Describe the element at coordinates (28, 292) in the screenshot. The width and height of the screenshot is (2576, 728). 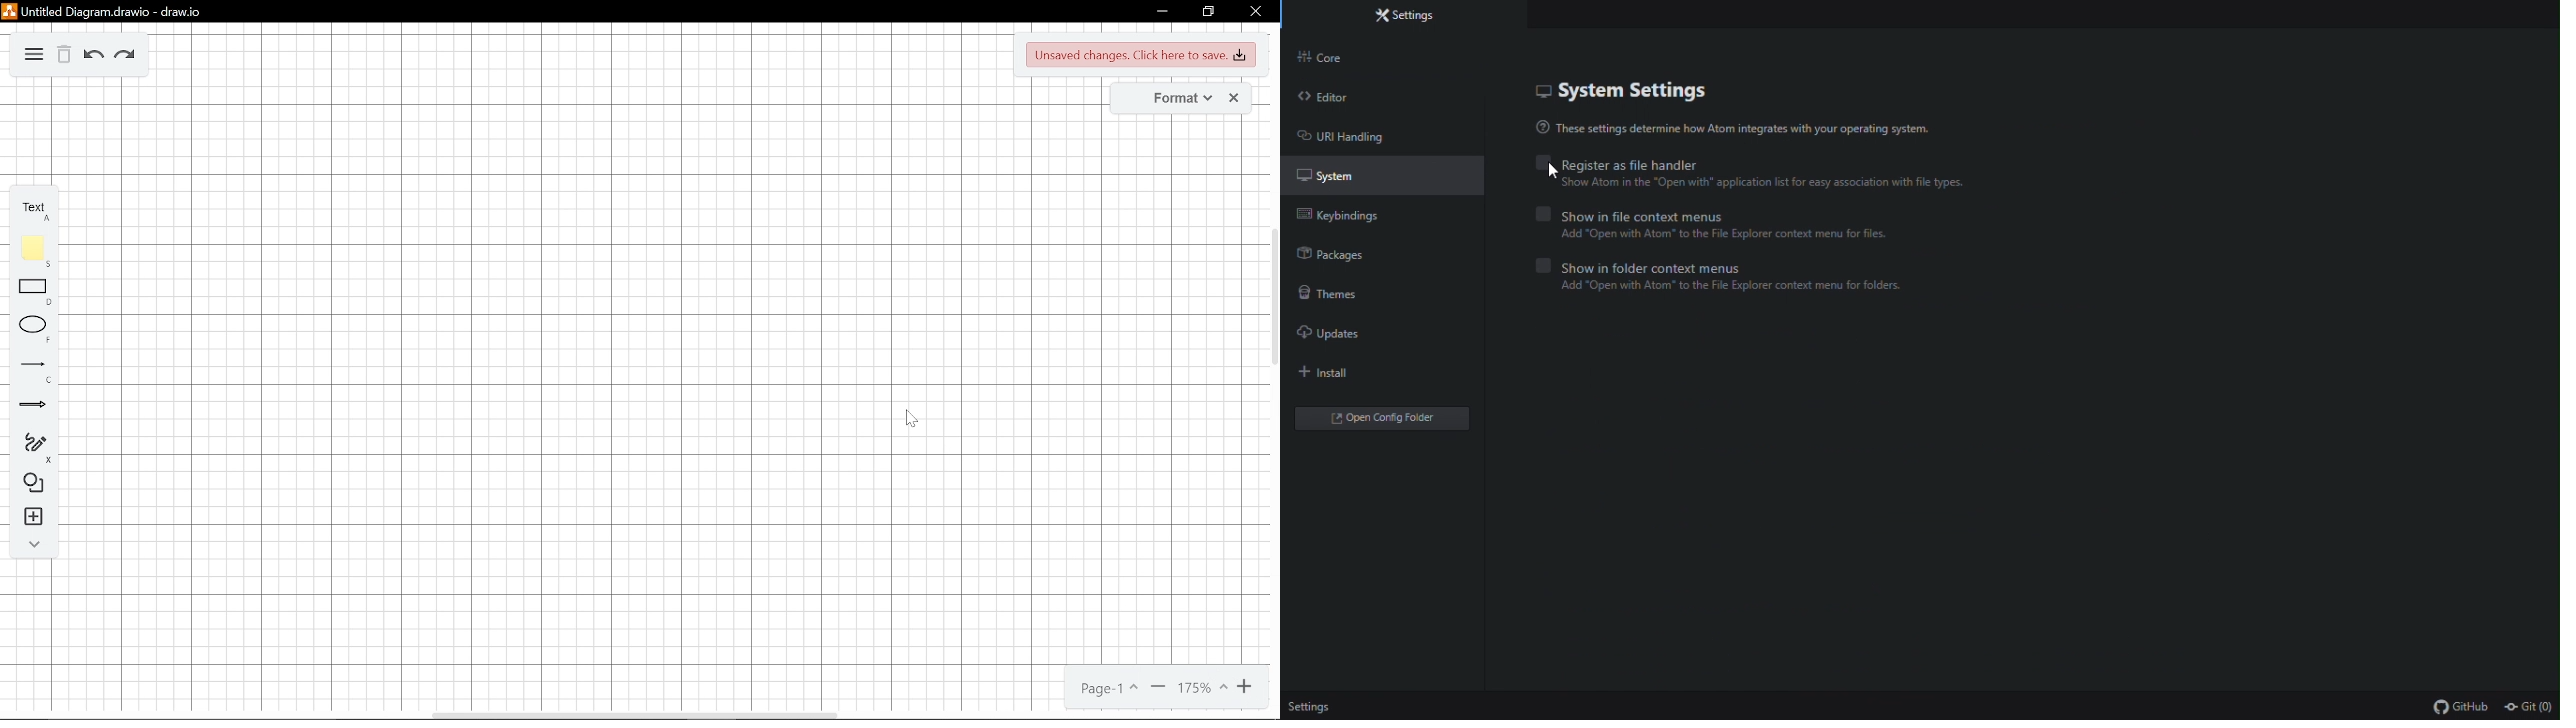
I see `rectangle` at that location.